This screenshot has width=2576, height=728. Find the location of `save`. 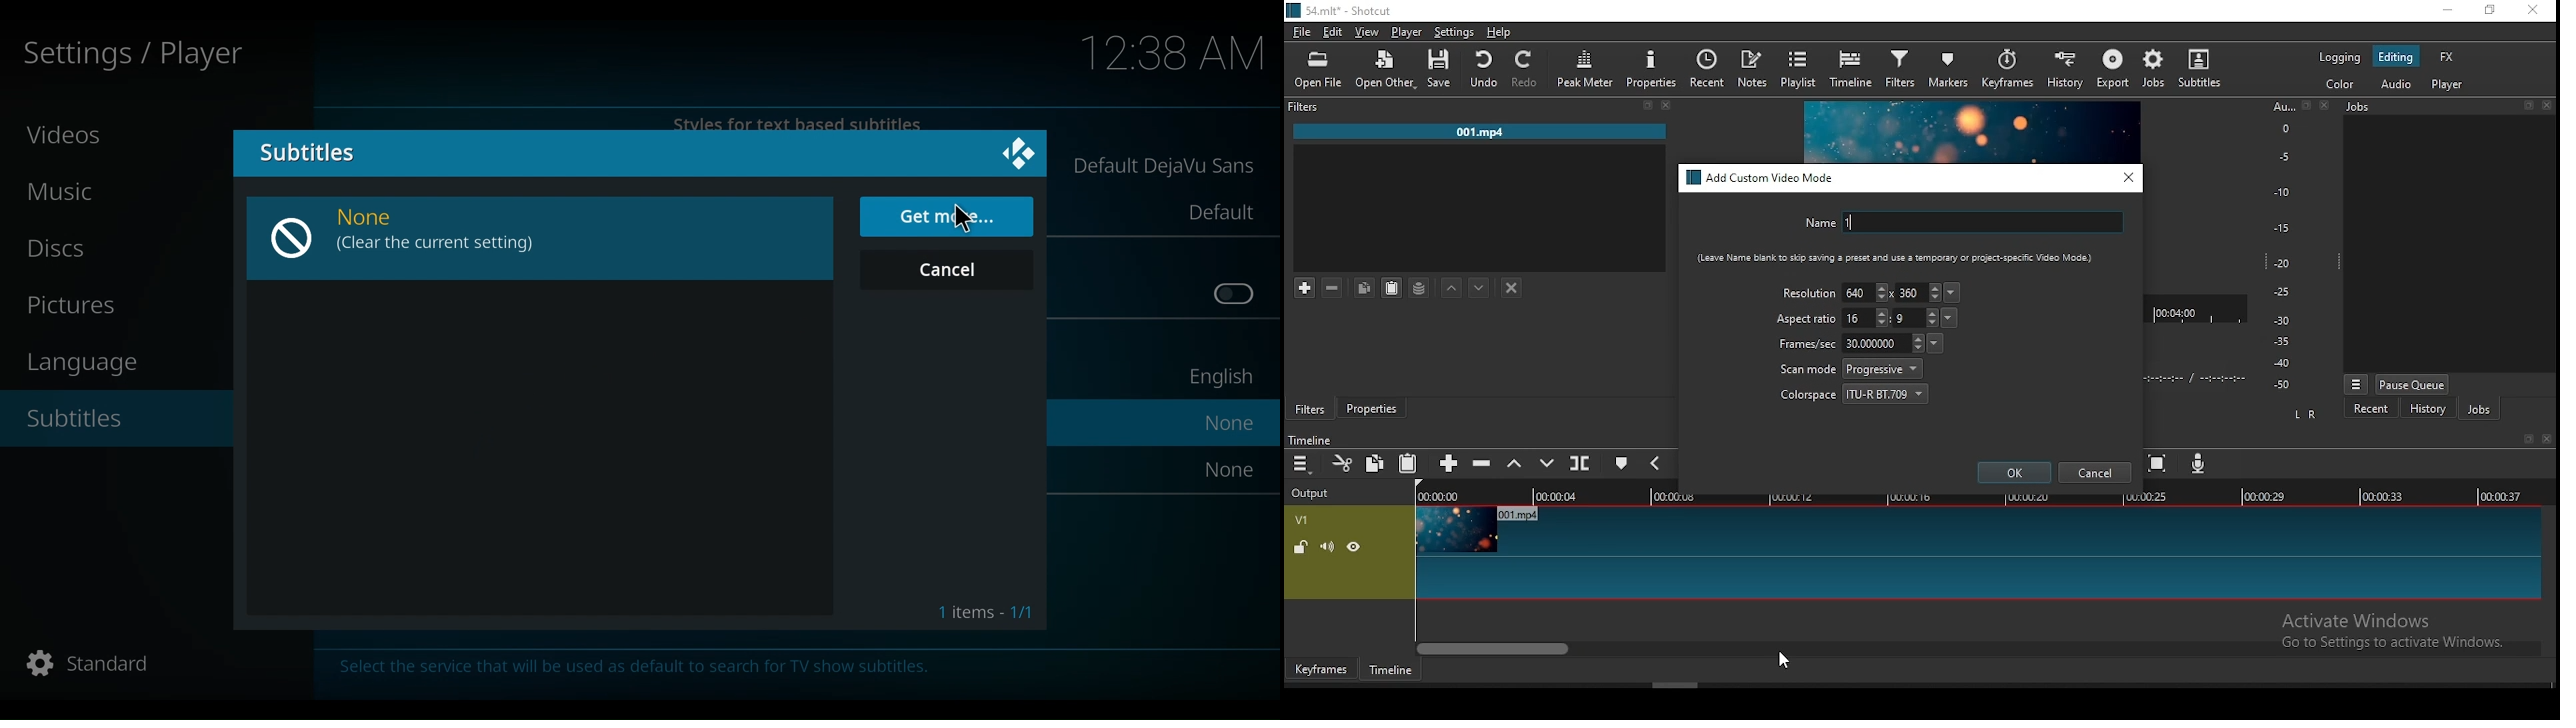

save is located at coordinates (1444, 69).